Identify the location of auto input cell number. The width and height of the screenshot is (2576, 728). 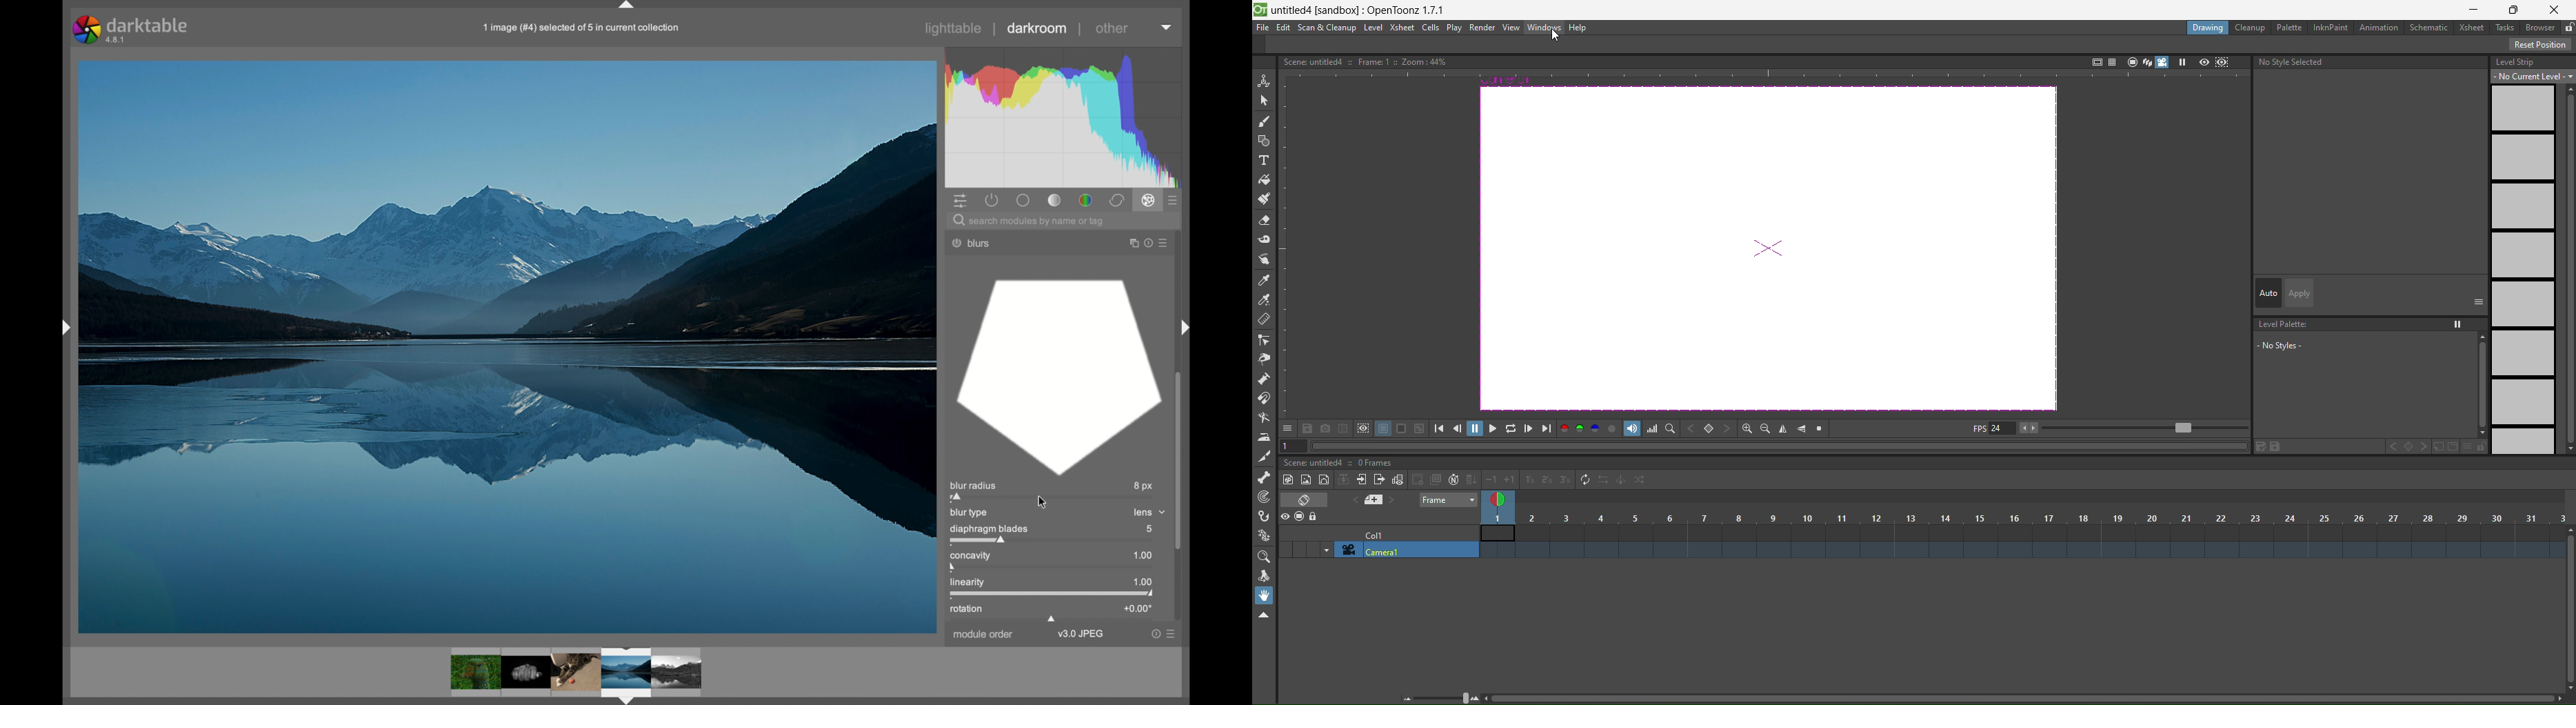
(1451, 480).